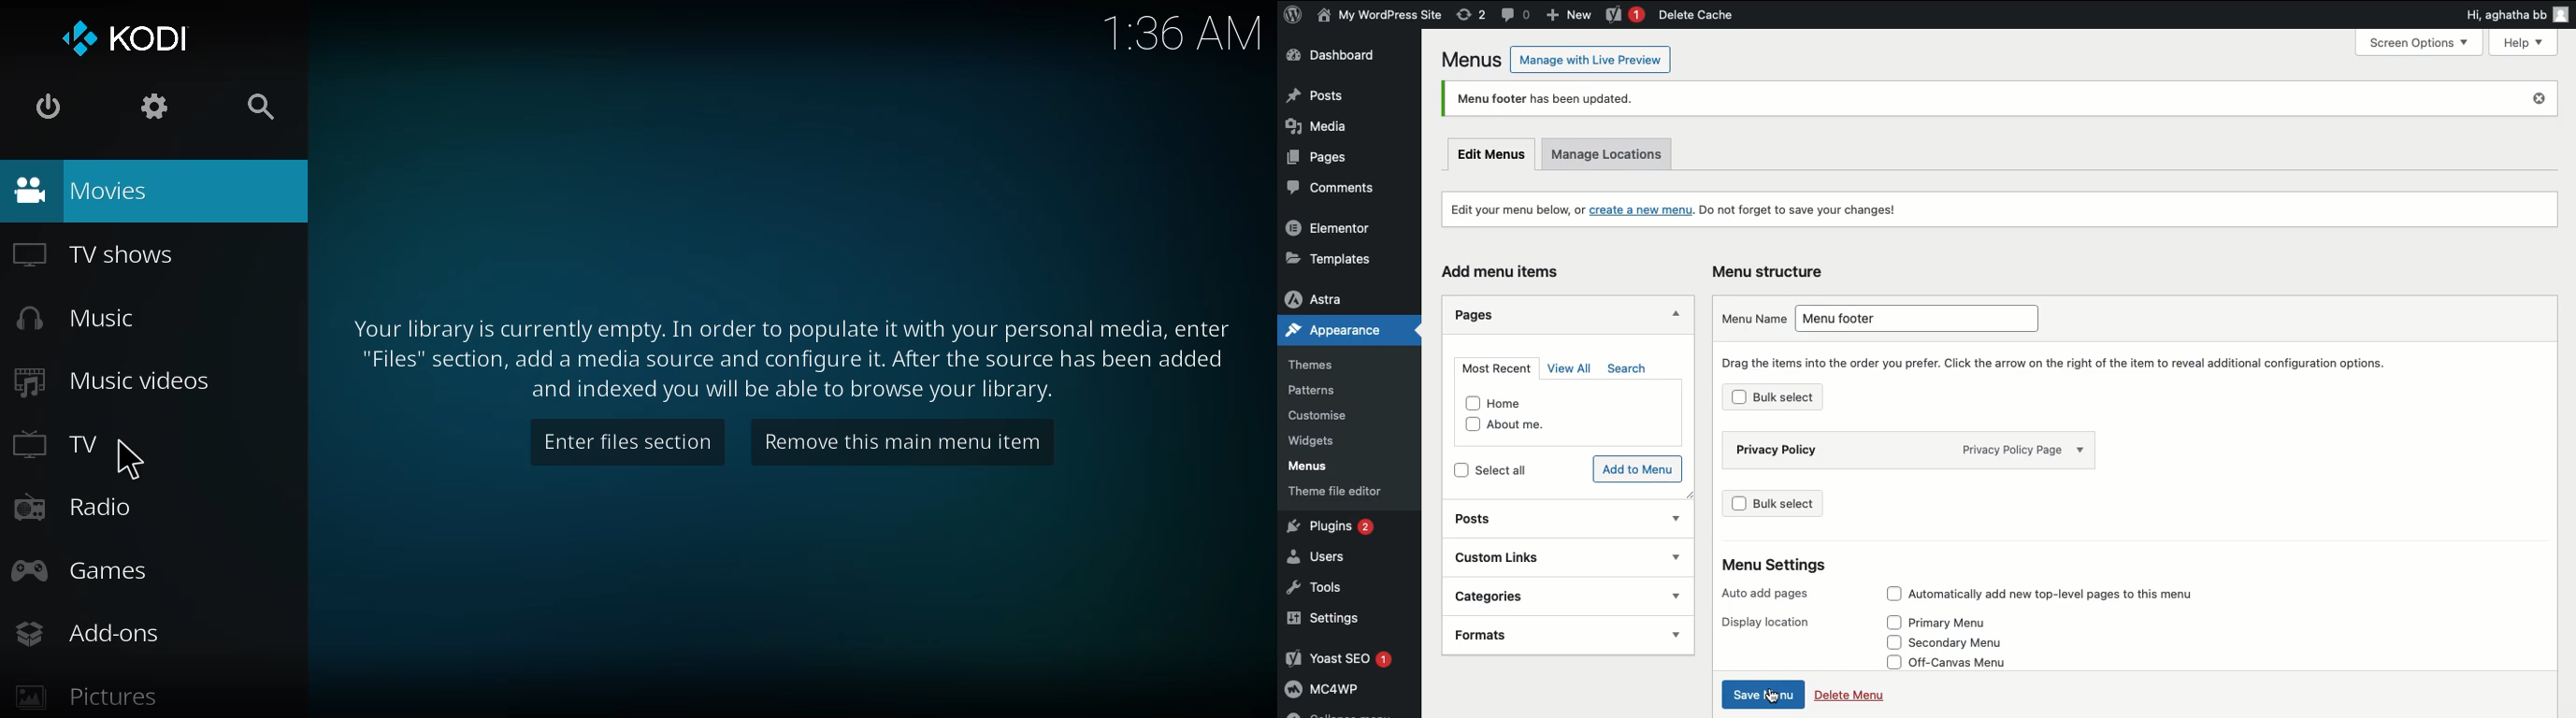 The width and height of the screenshot is (2576, 728). I want to click on Manage locations, so click(1612, 148).